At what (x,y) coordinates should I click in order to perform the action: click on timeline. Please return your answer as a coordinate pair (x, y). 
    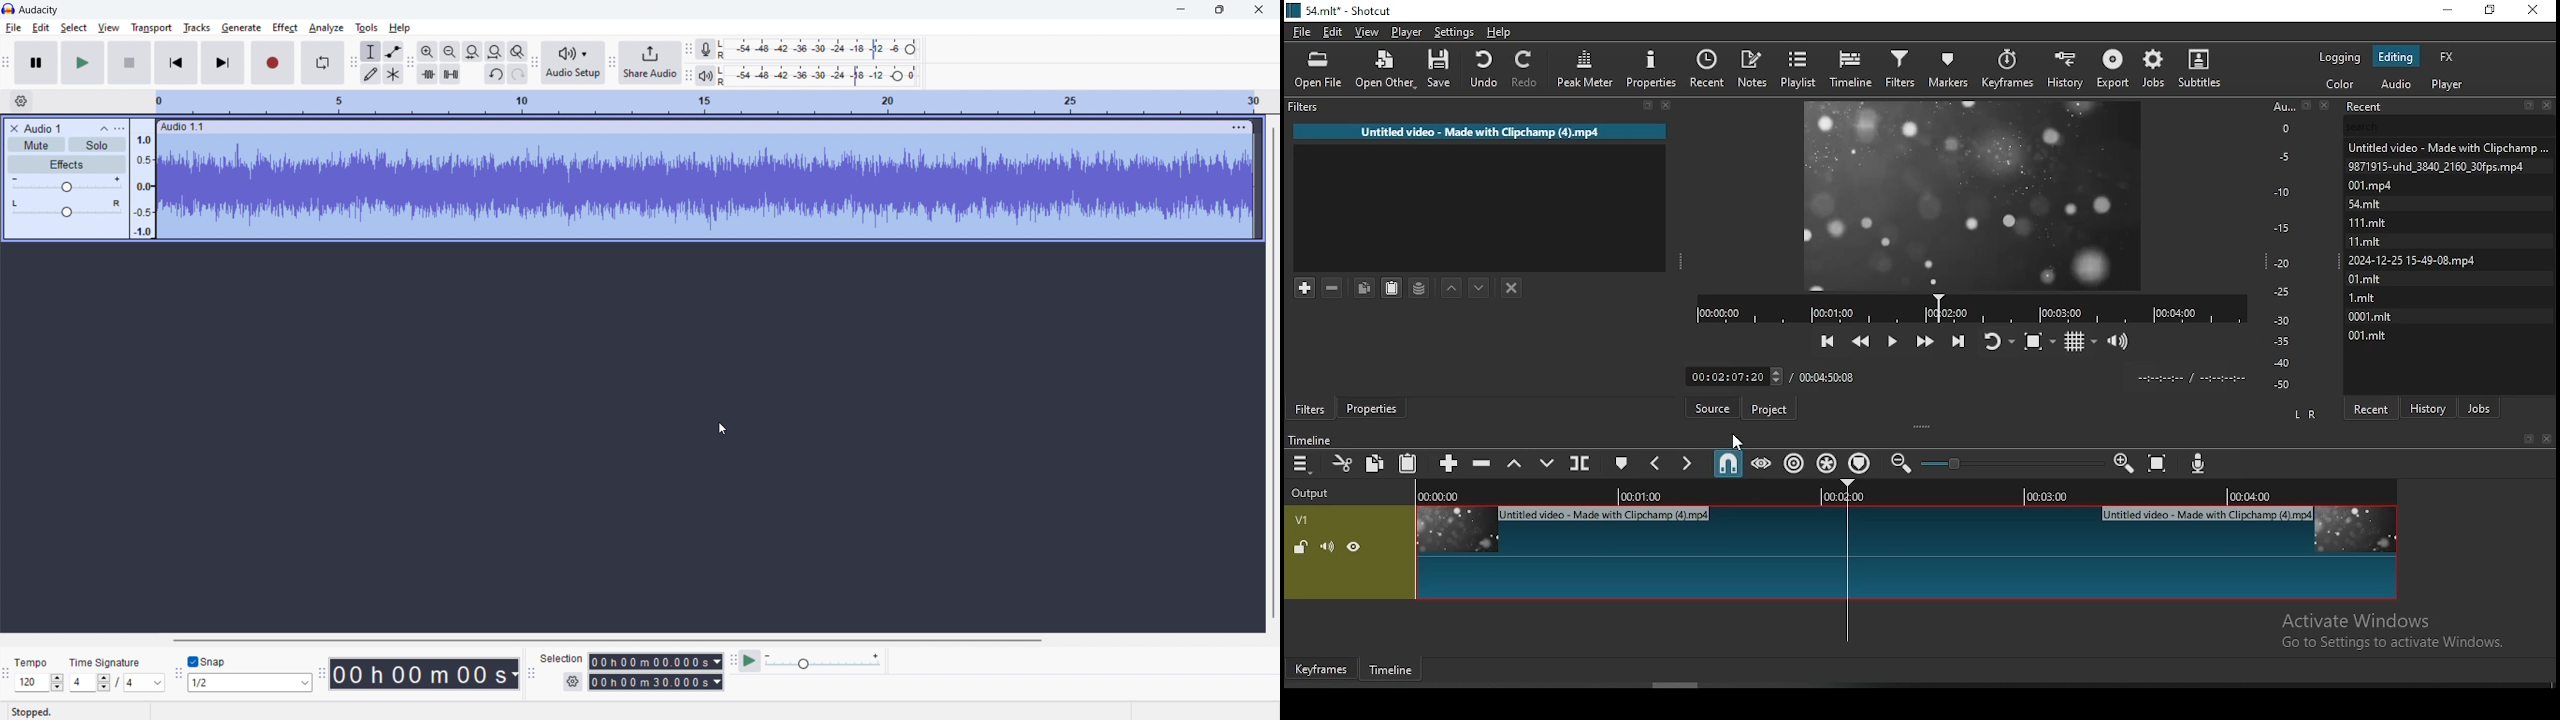
    Looking at the image, I should click on (1390, 674).